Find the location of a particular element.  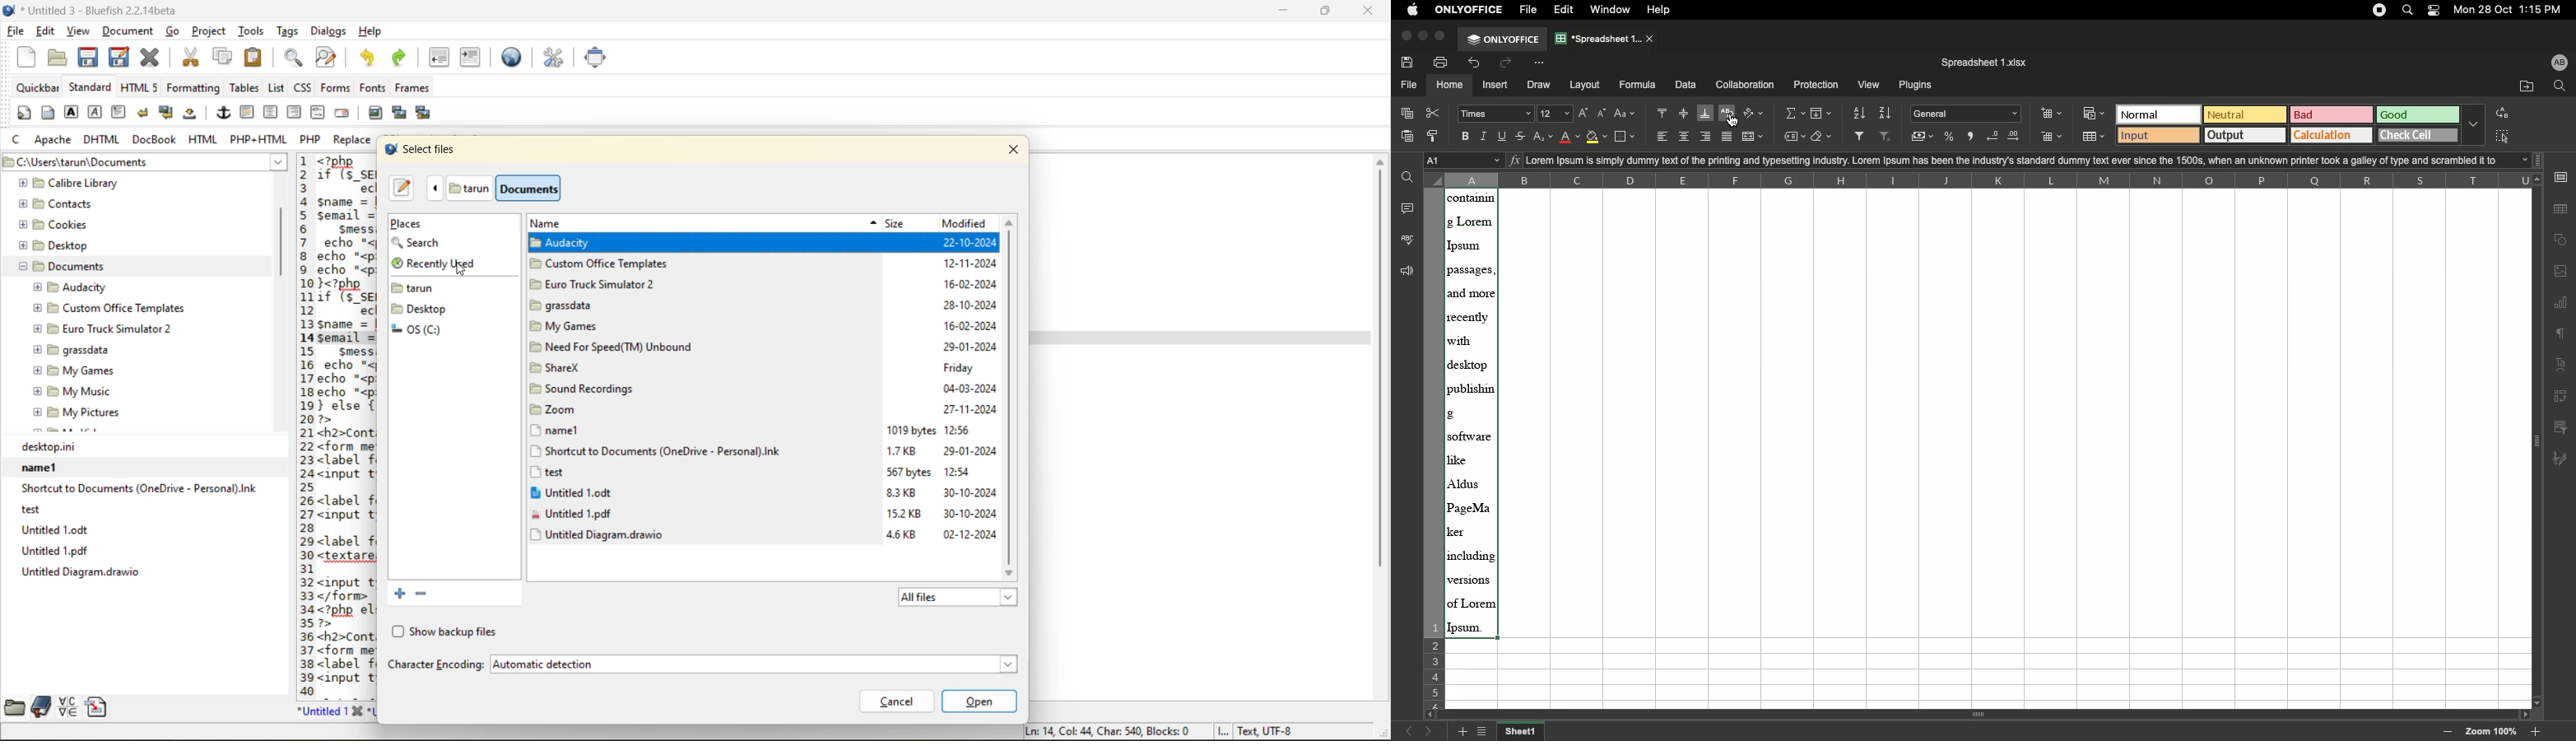

previous folder is located at coordinates (435, 187).